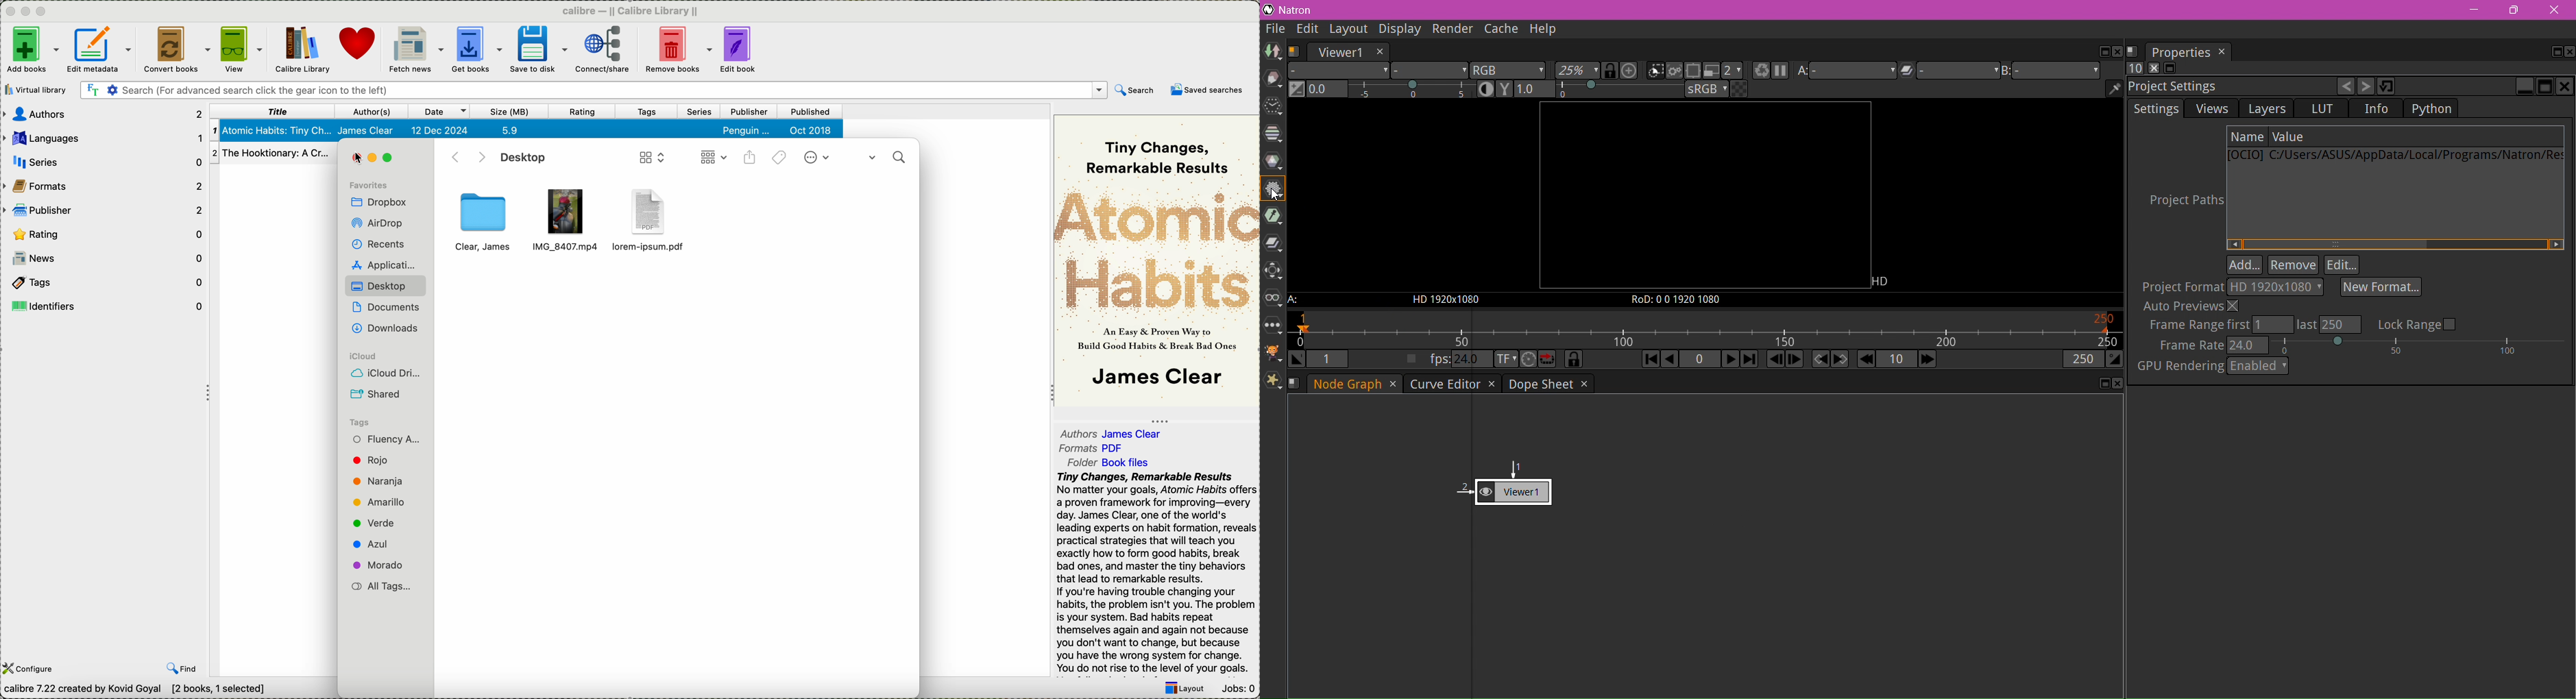  Describe the element at coordinates (376, 543) in the screenshot. I see `tag` at that location.